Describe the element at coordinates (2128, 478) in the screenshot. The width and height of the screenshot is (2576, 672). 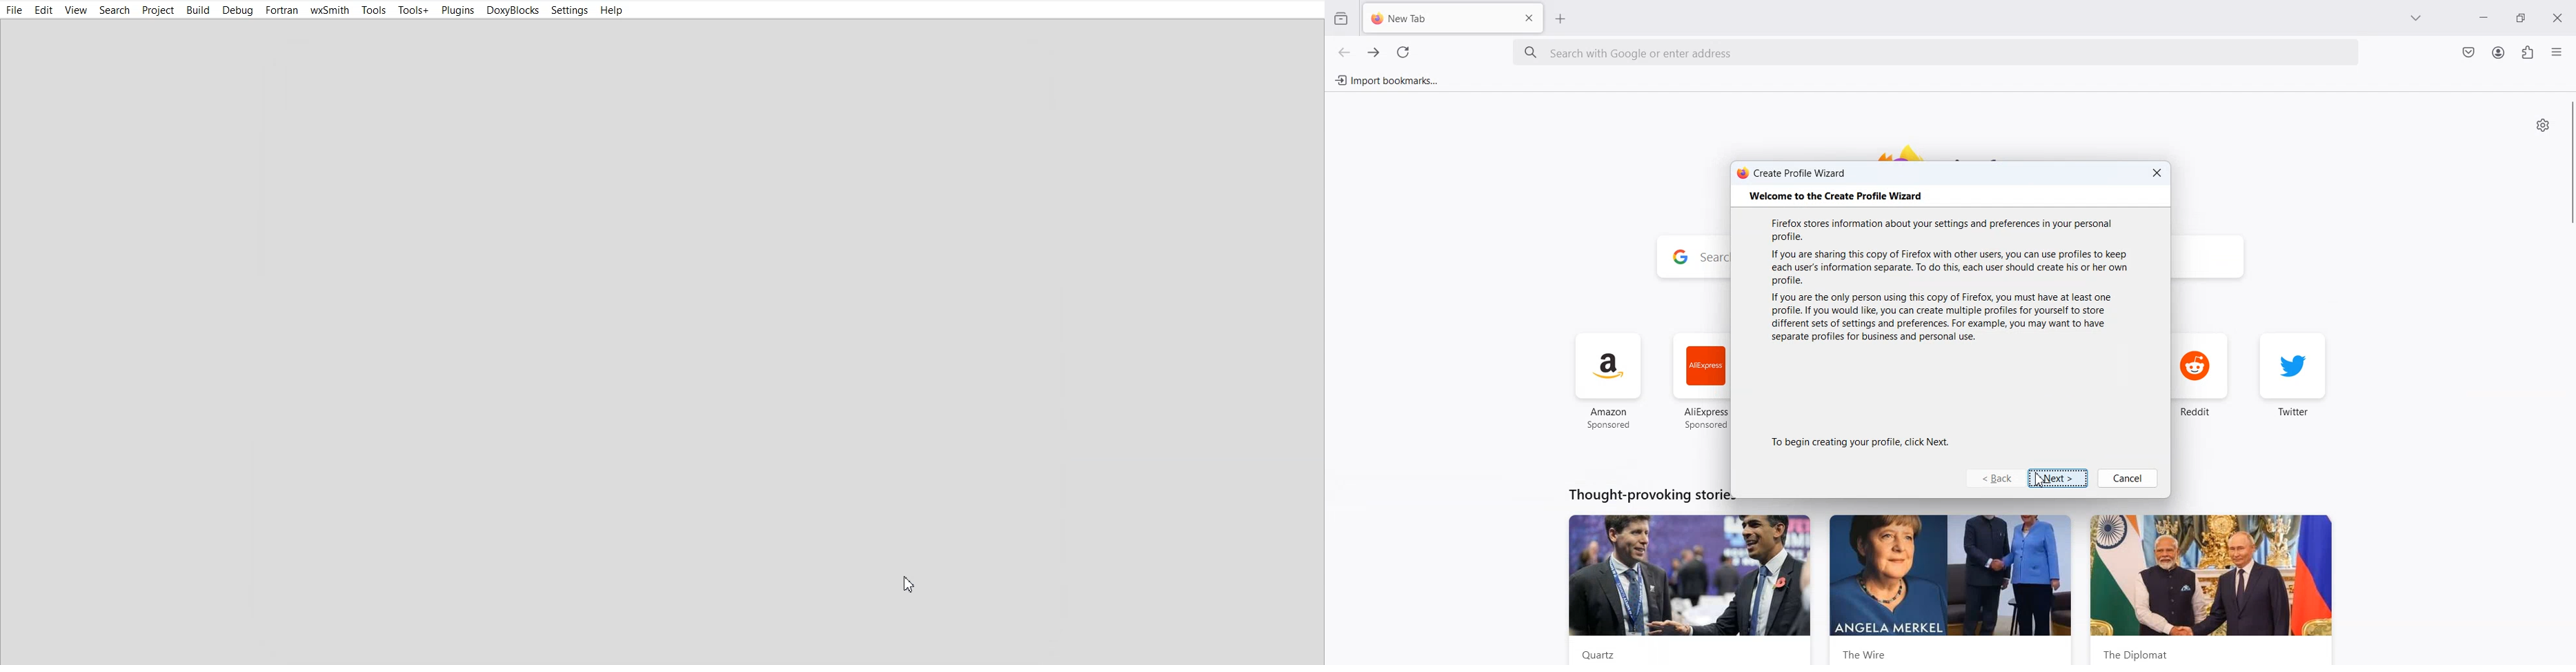
I see `Cancel` at that location.